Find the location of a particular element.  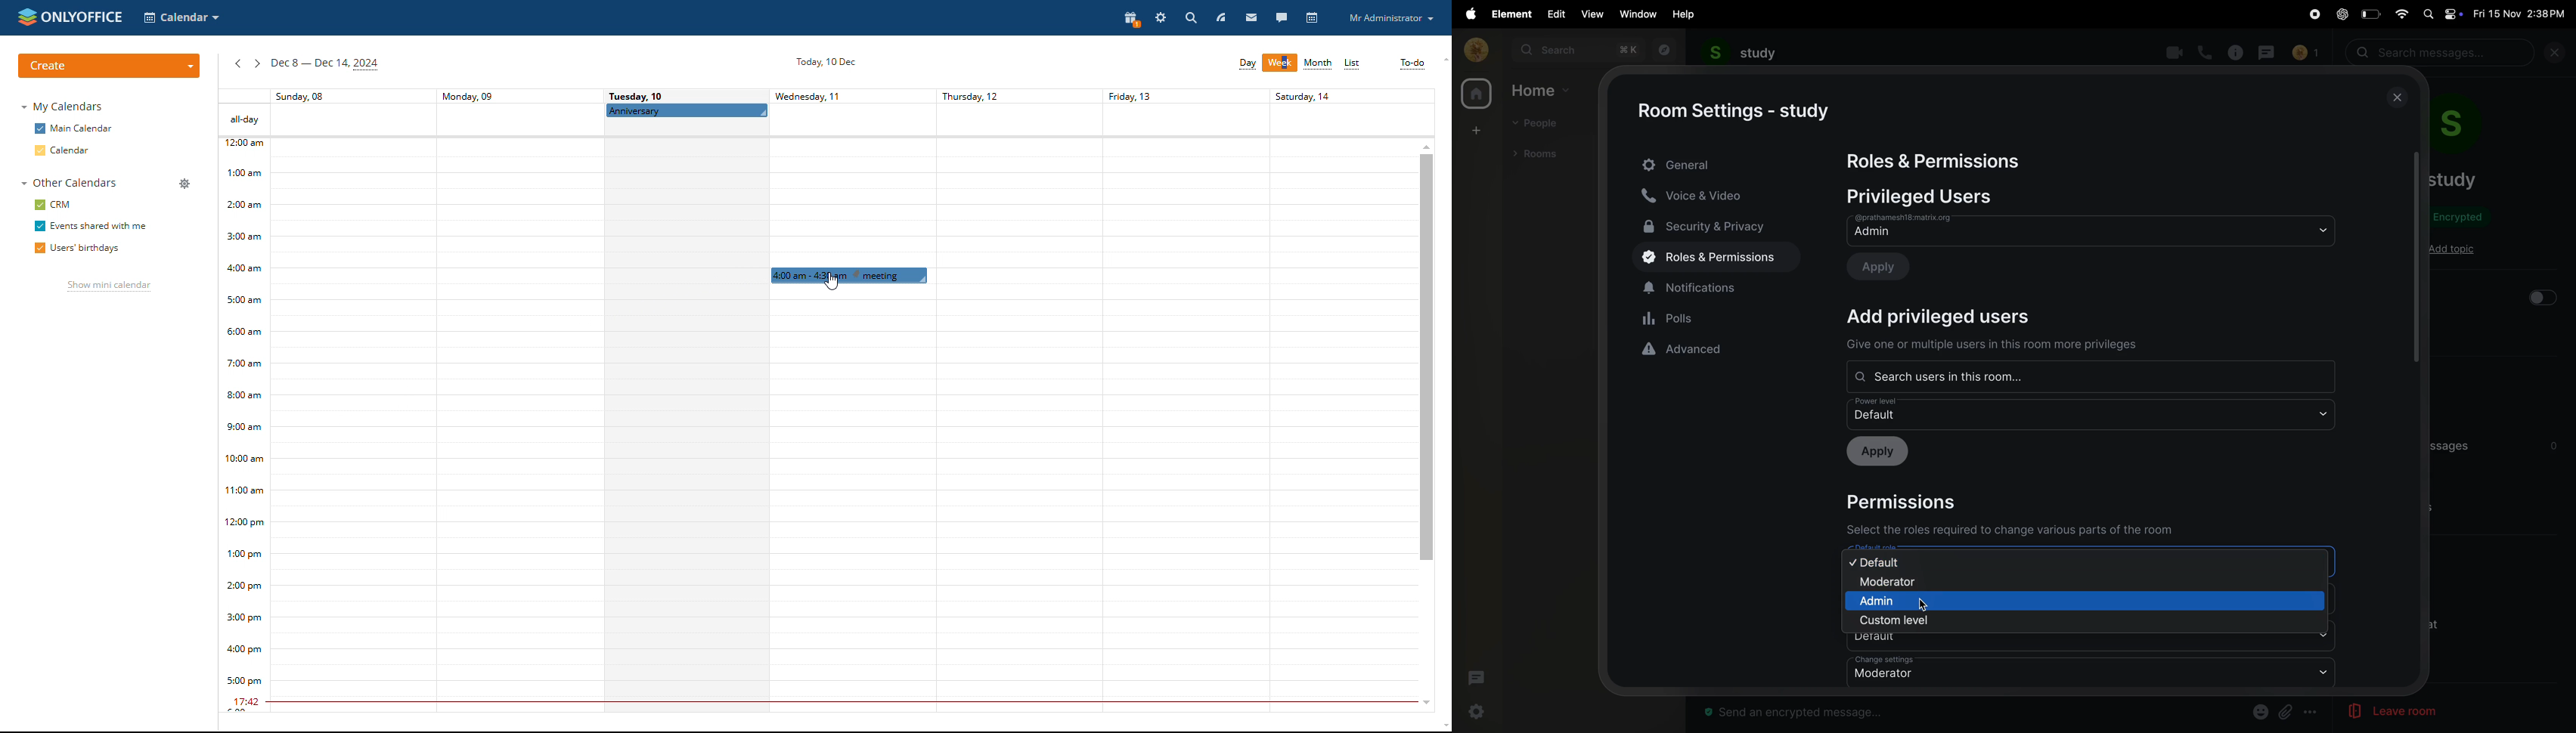

button is located at coordinates (2542, 297).